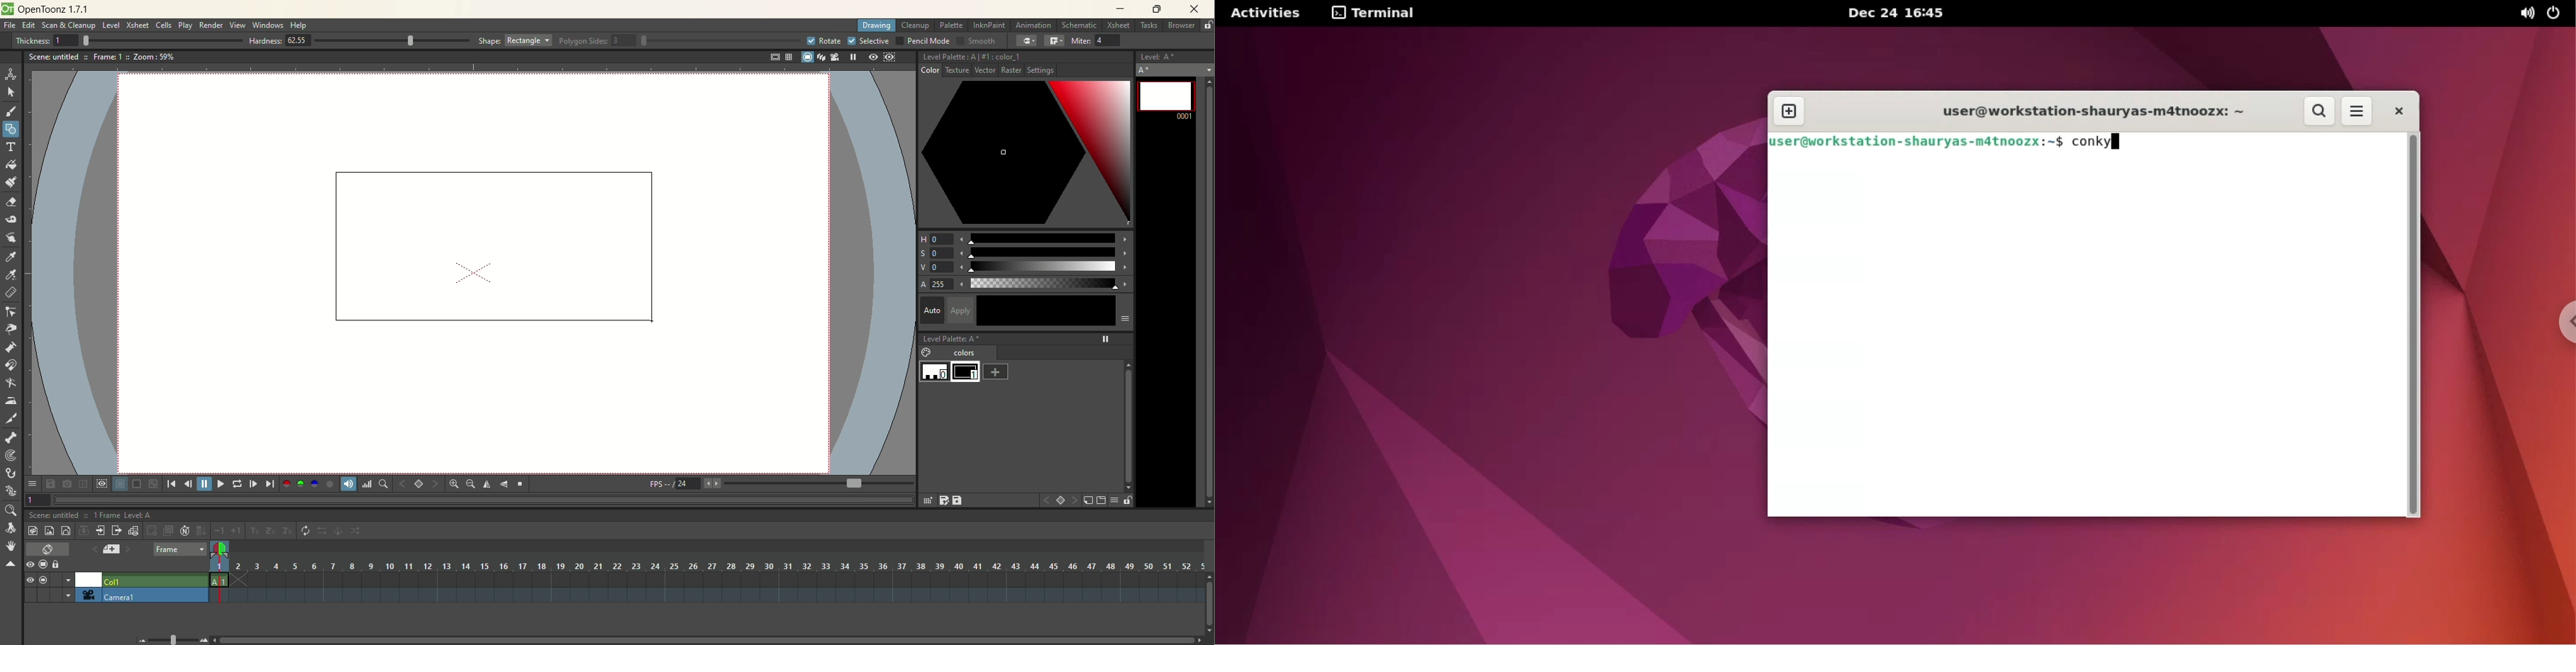 Image resolution: width=2576 pixels, height=672 pixels. What do you see at coordinates (185, 25) in the screenshot?
I see `play` at bounding box center [185, 25].